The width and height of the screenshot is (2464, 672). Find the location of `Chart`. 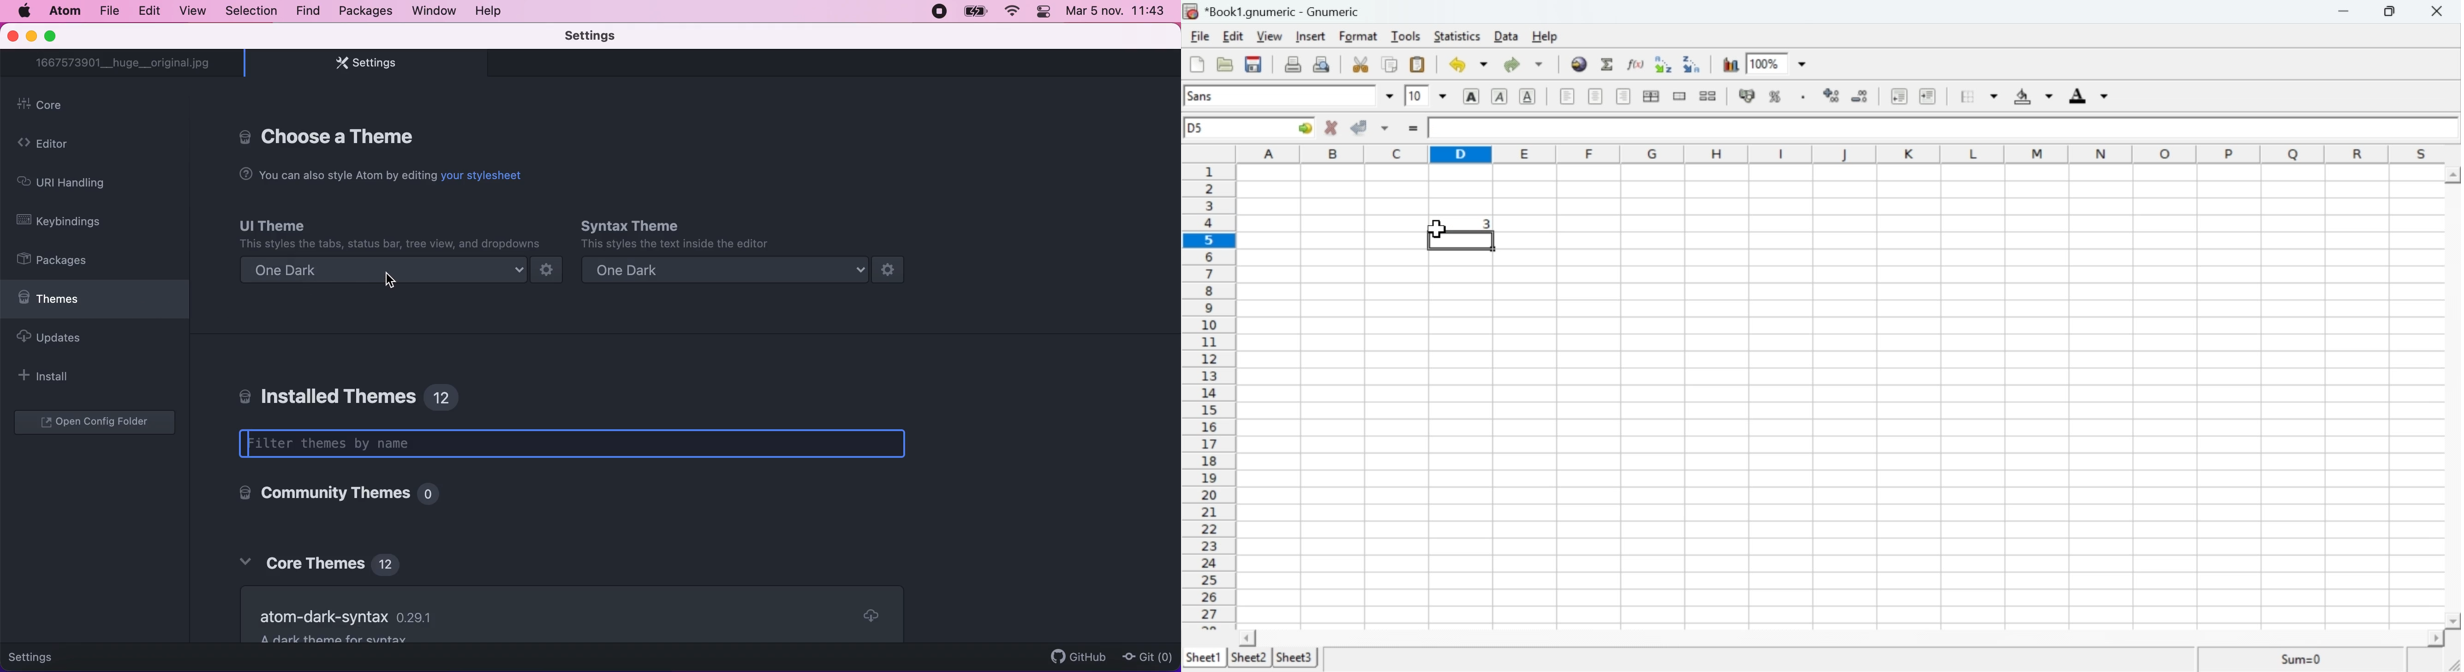

Chart is located at coordinates (1732, 65).